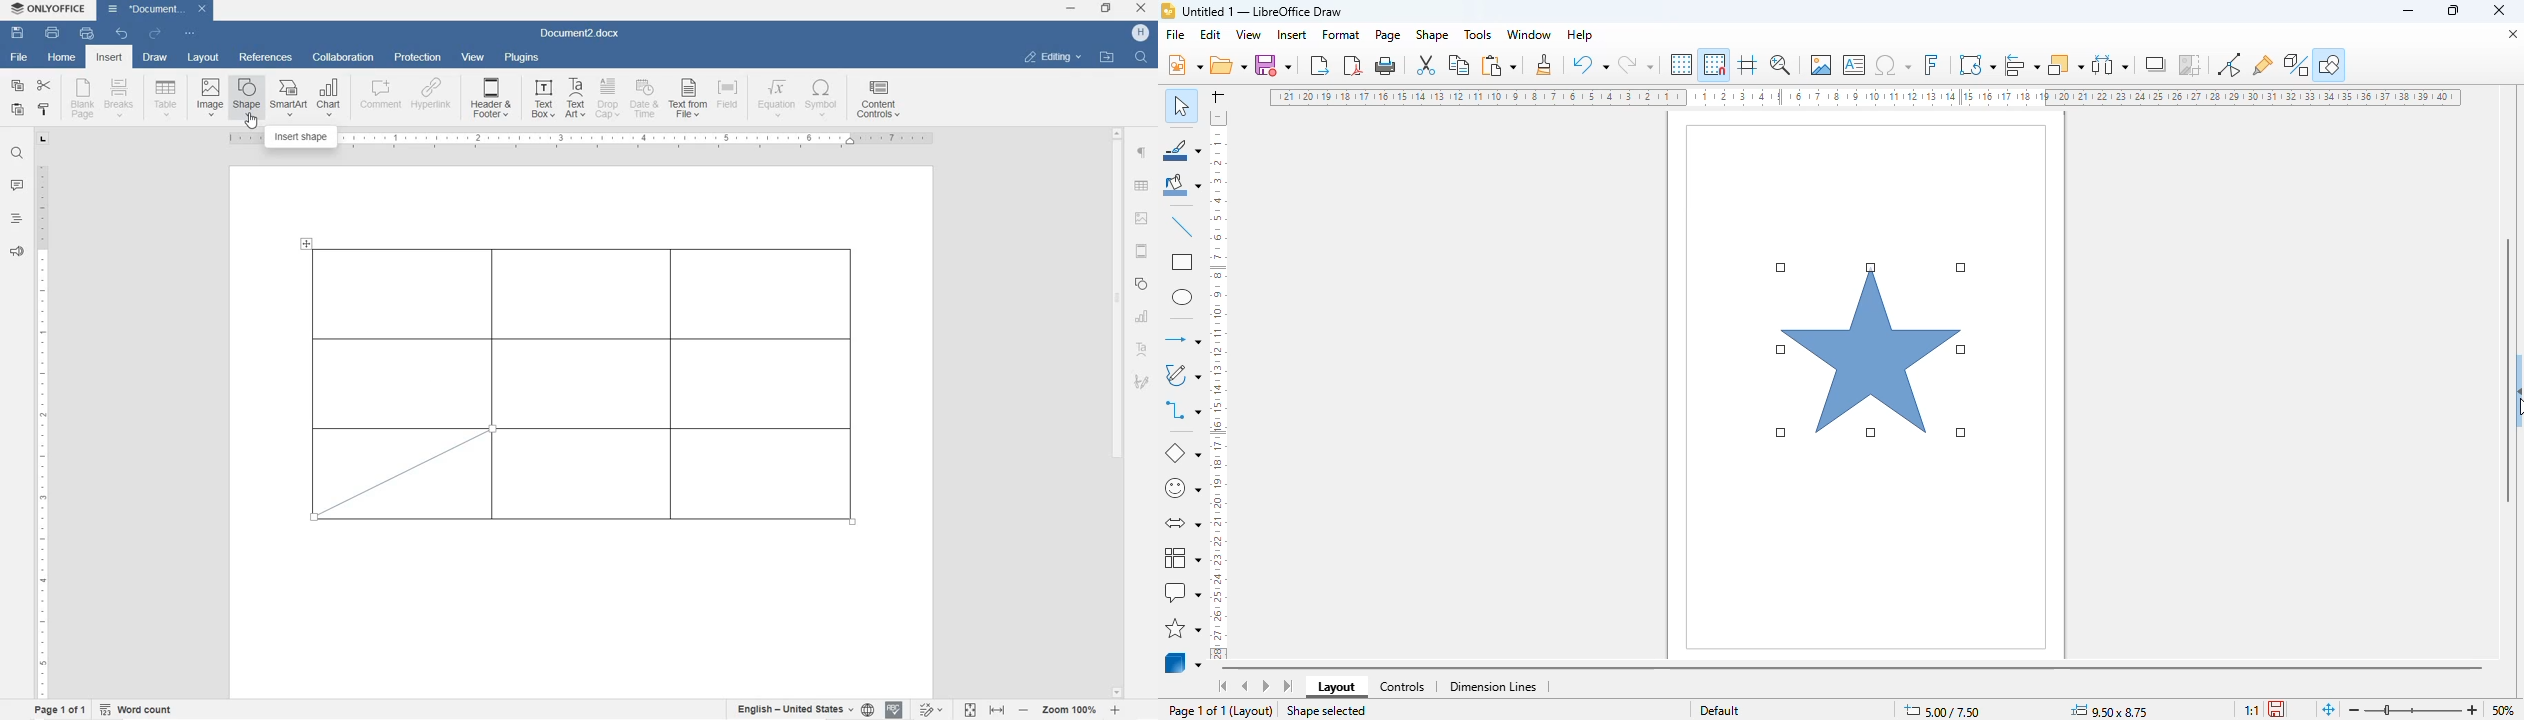 The image size is (2548, 728). I want to click on window, so click(1529, 34).